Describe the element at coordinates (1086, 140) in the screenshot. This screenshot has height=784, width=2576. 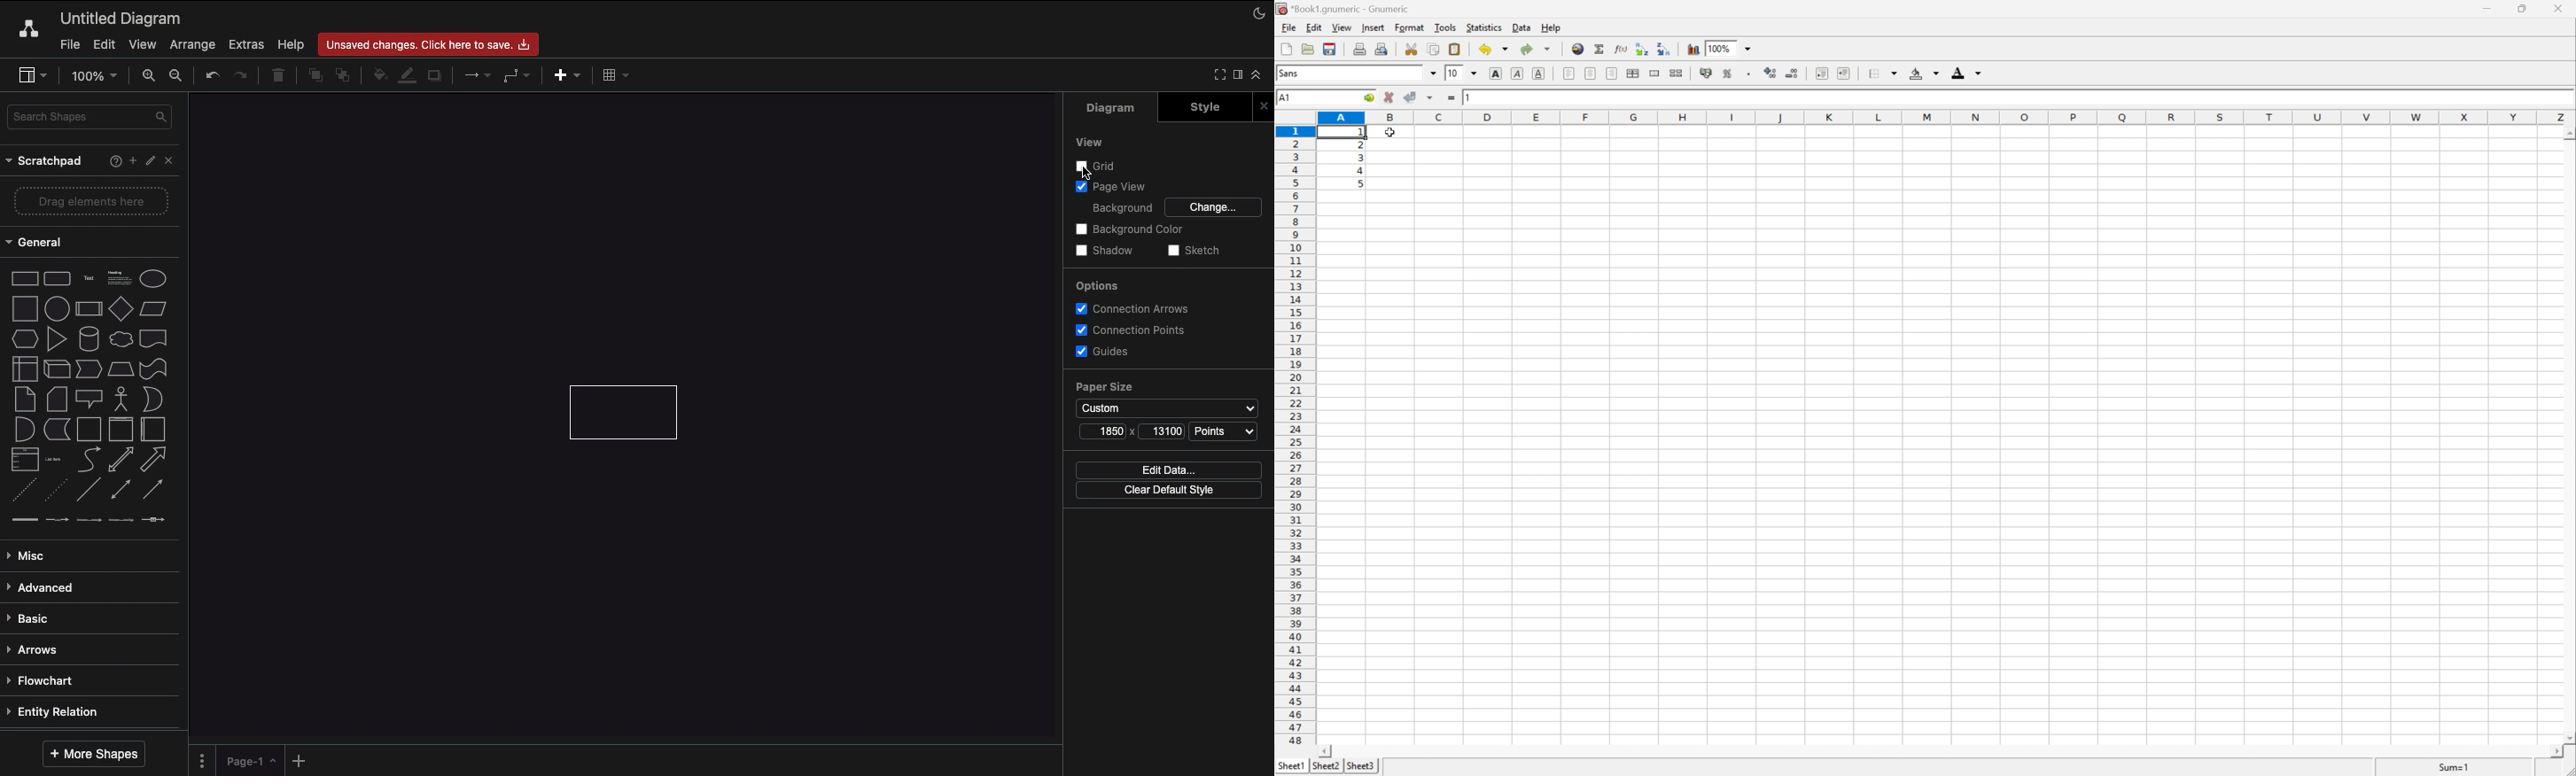
I see `View` at that location.